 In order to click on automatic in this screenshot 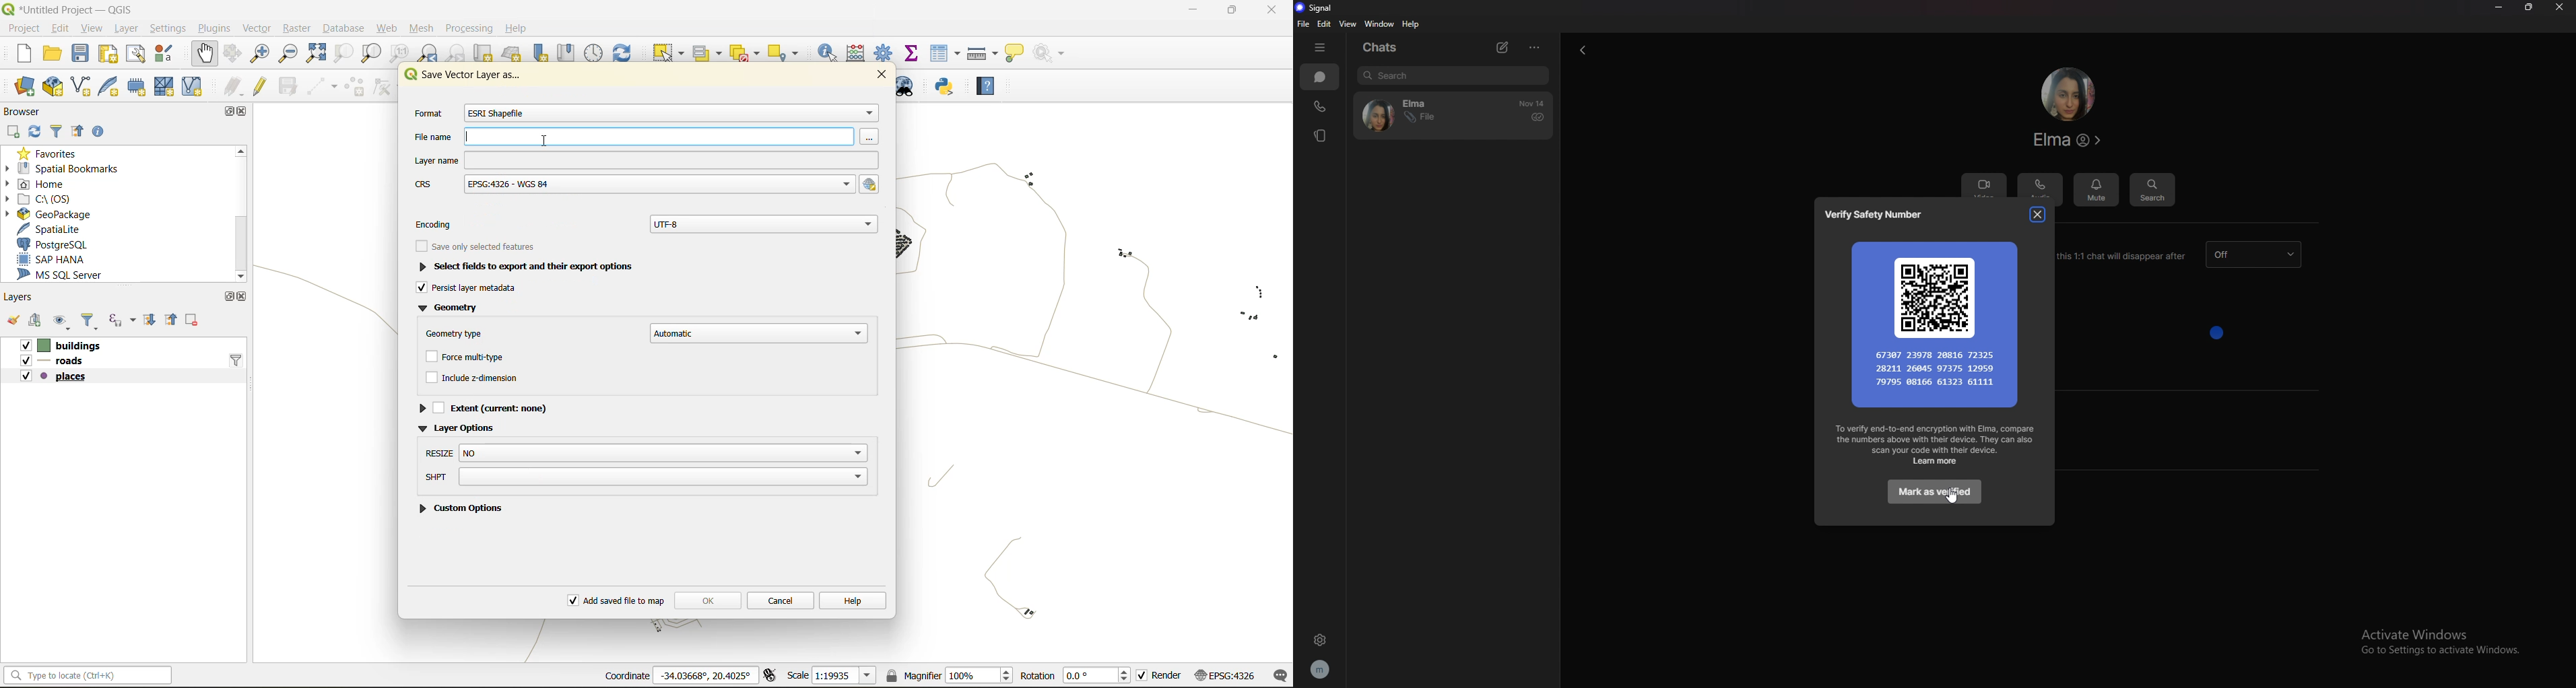, I will do `click(758, 332)`.